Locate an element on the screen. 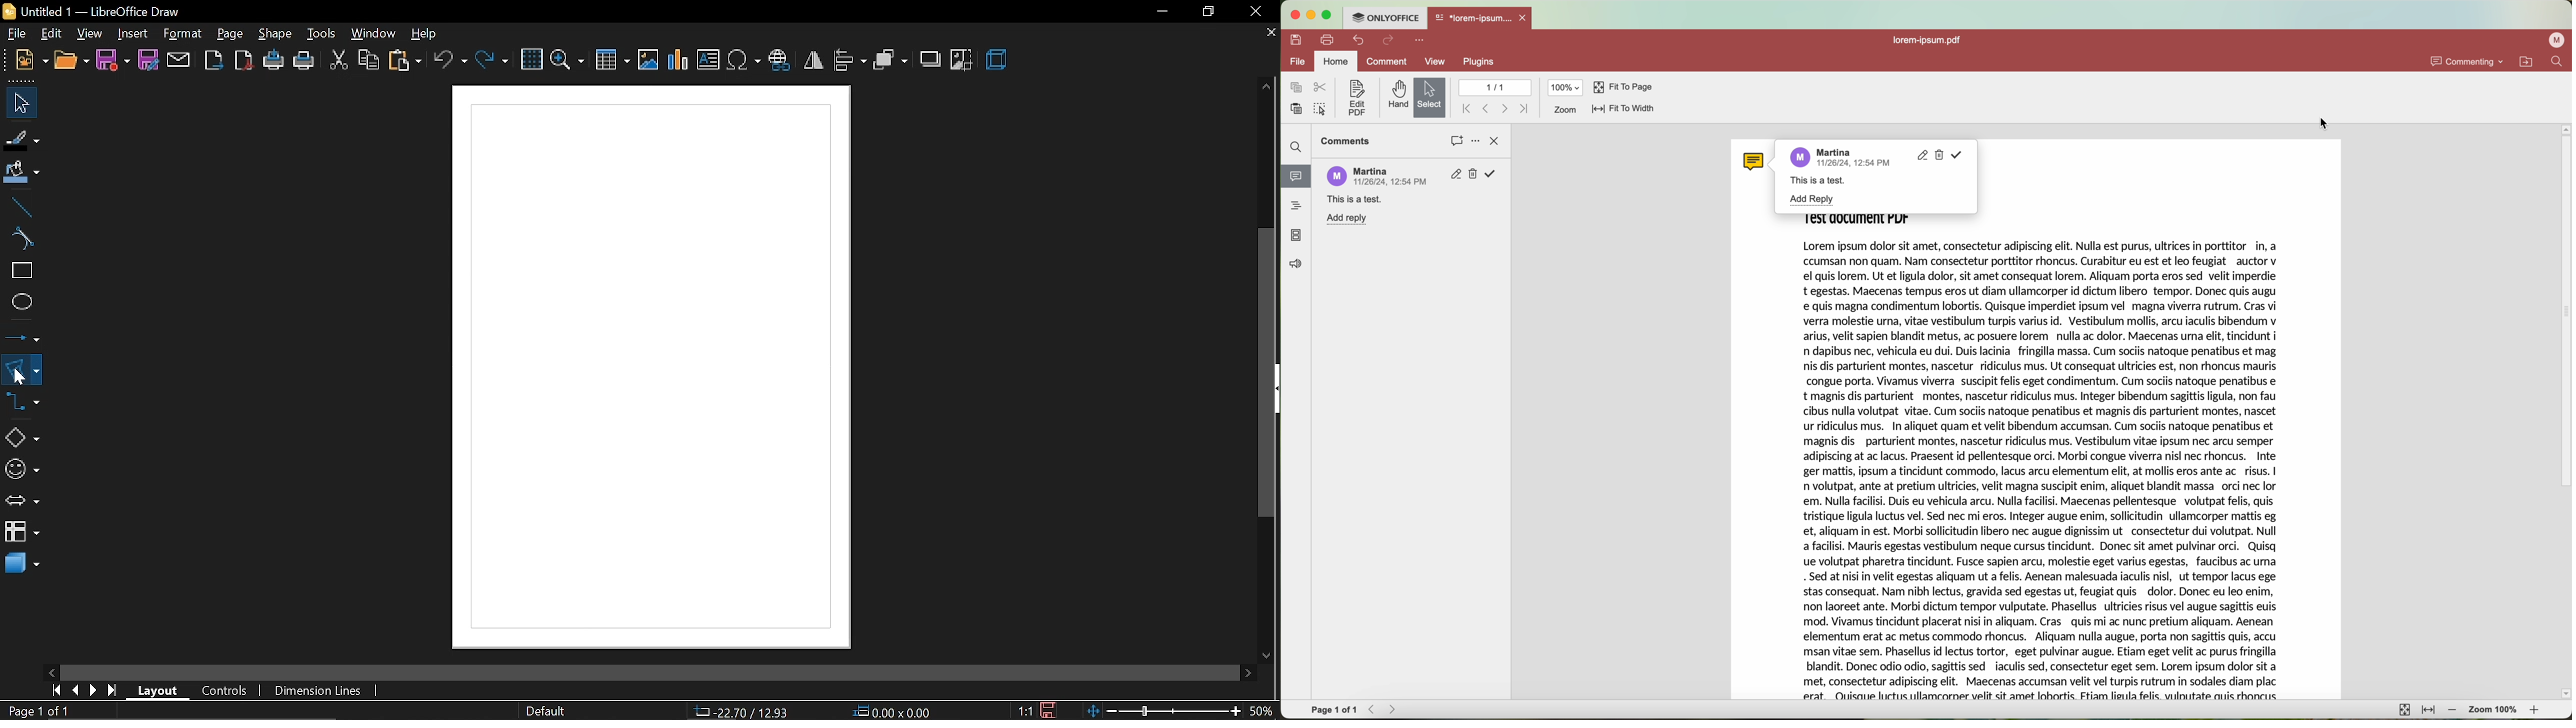 The width and height of the screenshot is (2576, 728). print directly is located at coordinates (275, 61).